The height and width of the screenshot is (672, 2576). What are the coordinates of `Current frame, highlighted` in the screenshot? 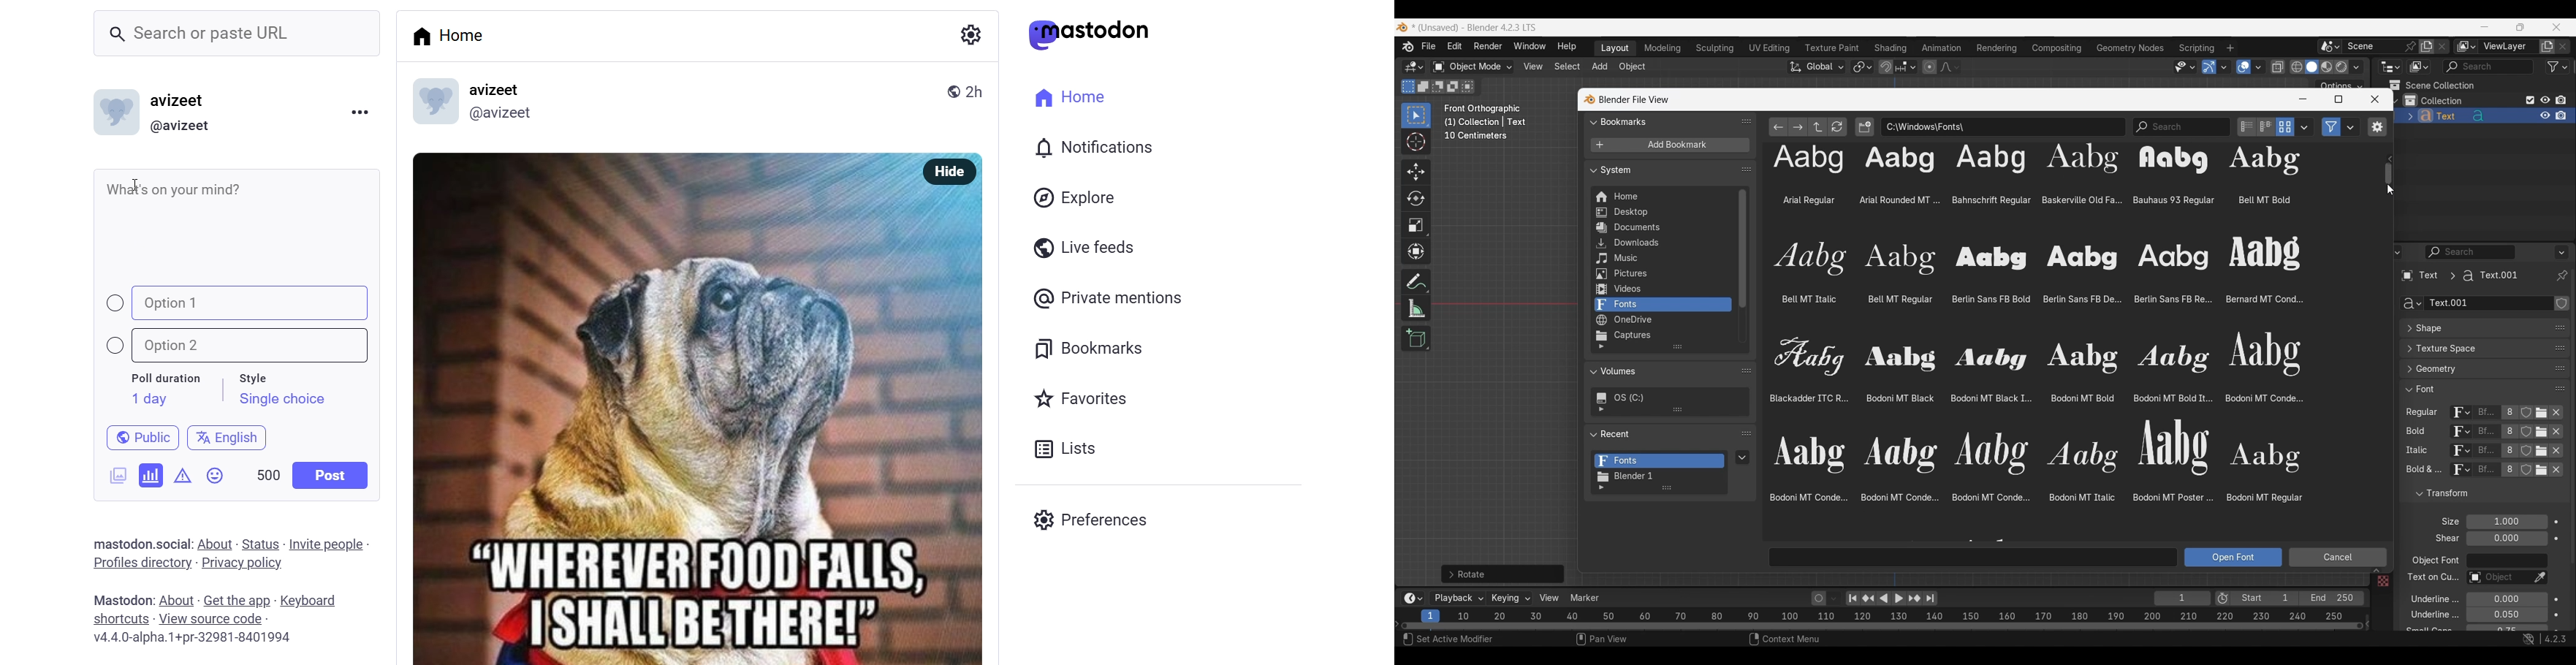 It's located at (1431, 614).